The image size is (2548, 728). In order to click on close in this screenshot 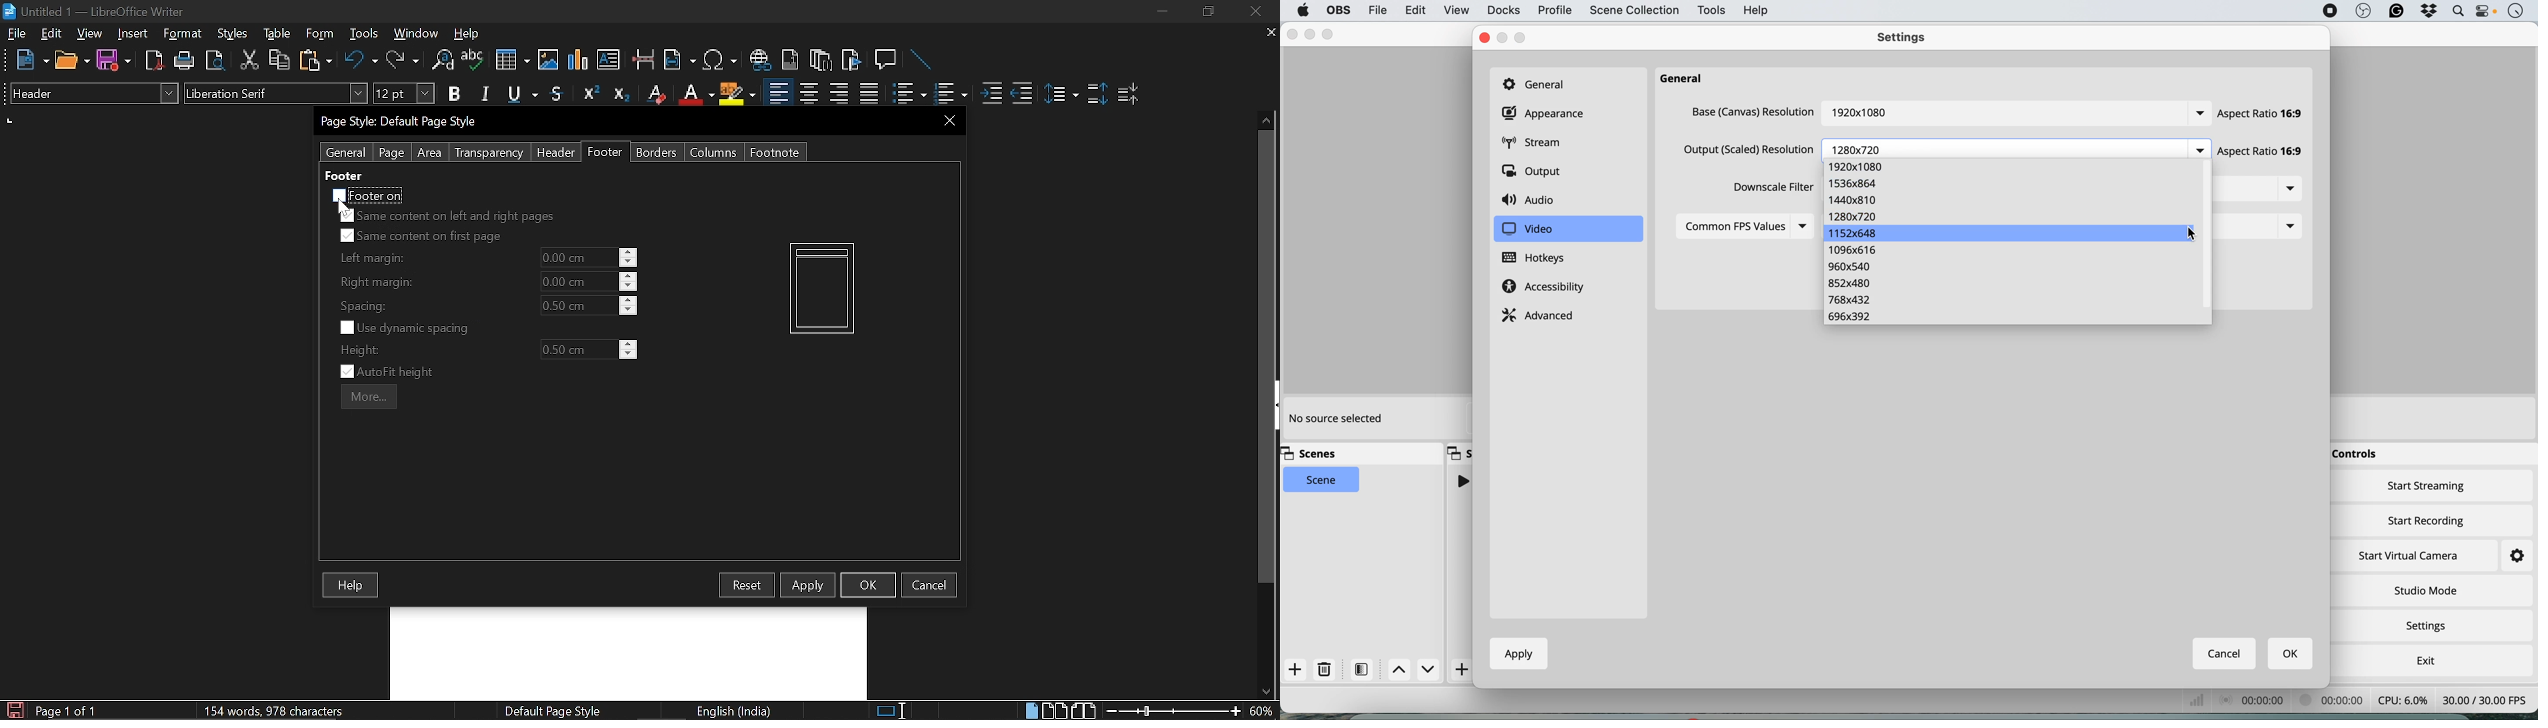, I will do `click(1483, 38)`.